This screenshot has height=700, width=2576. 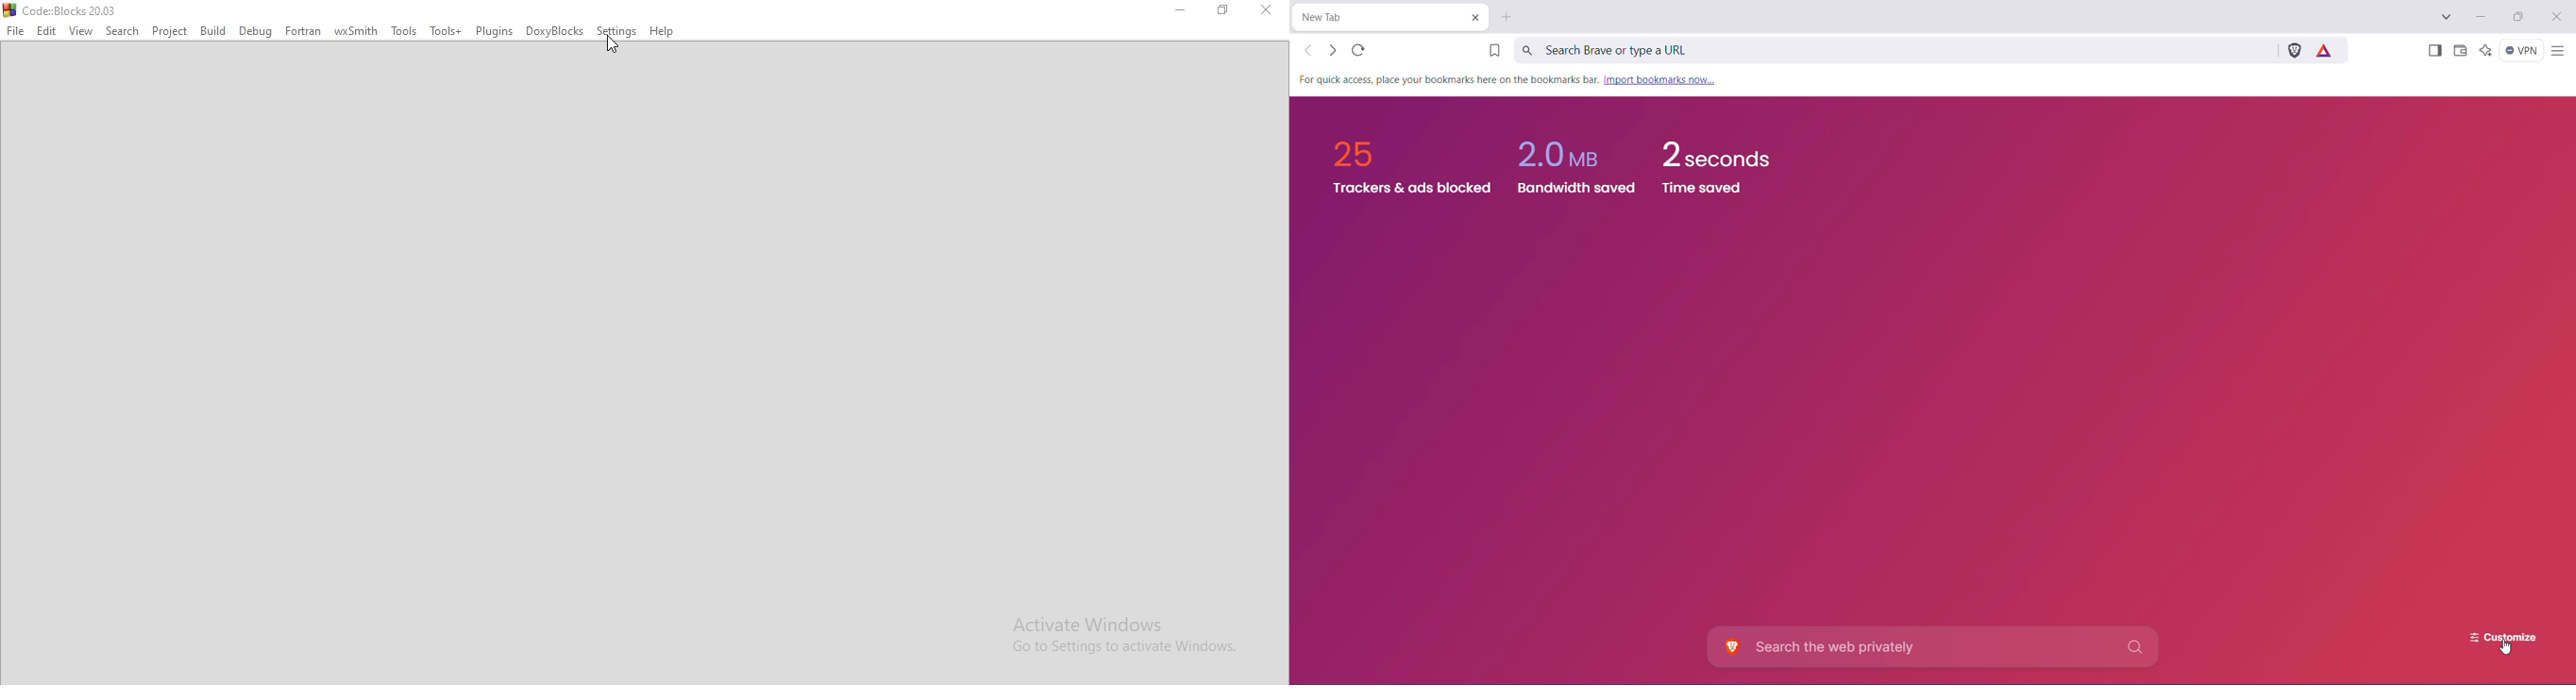 I want to click on wxSmith, so click(x=359, y=32).